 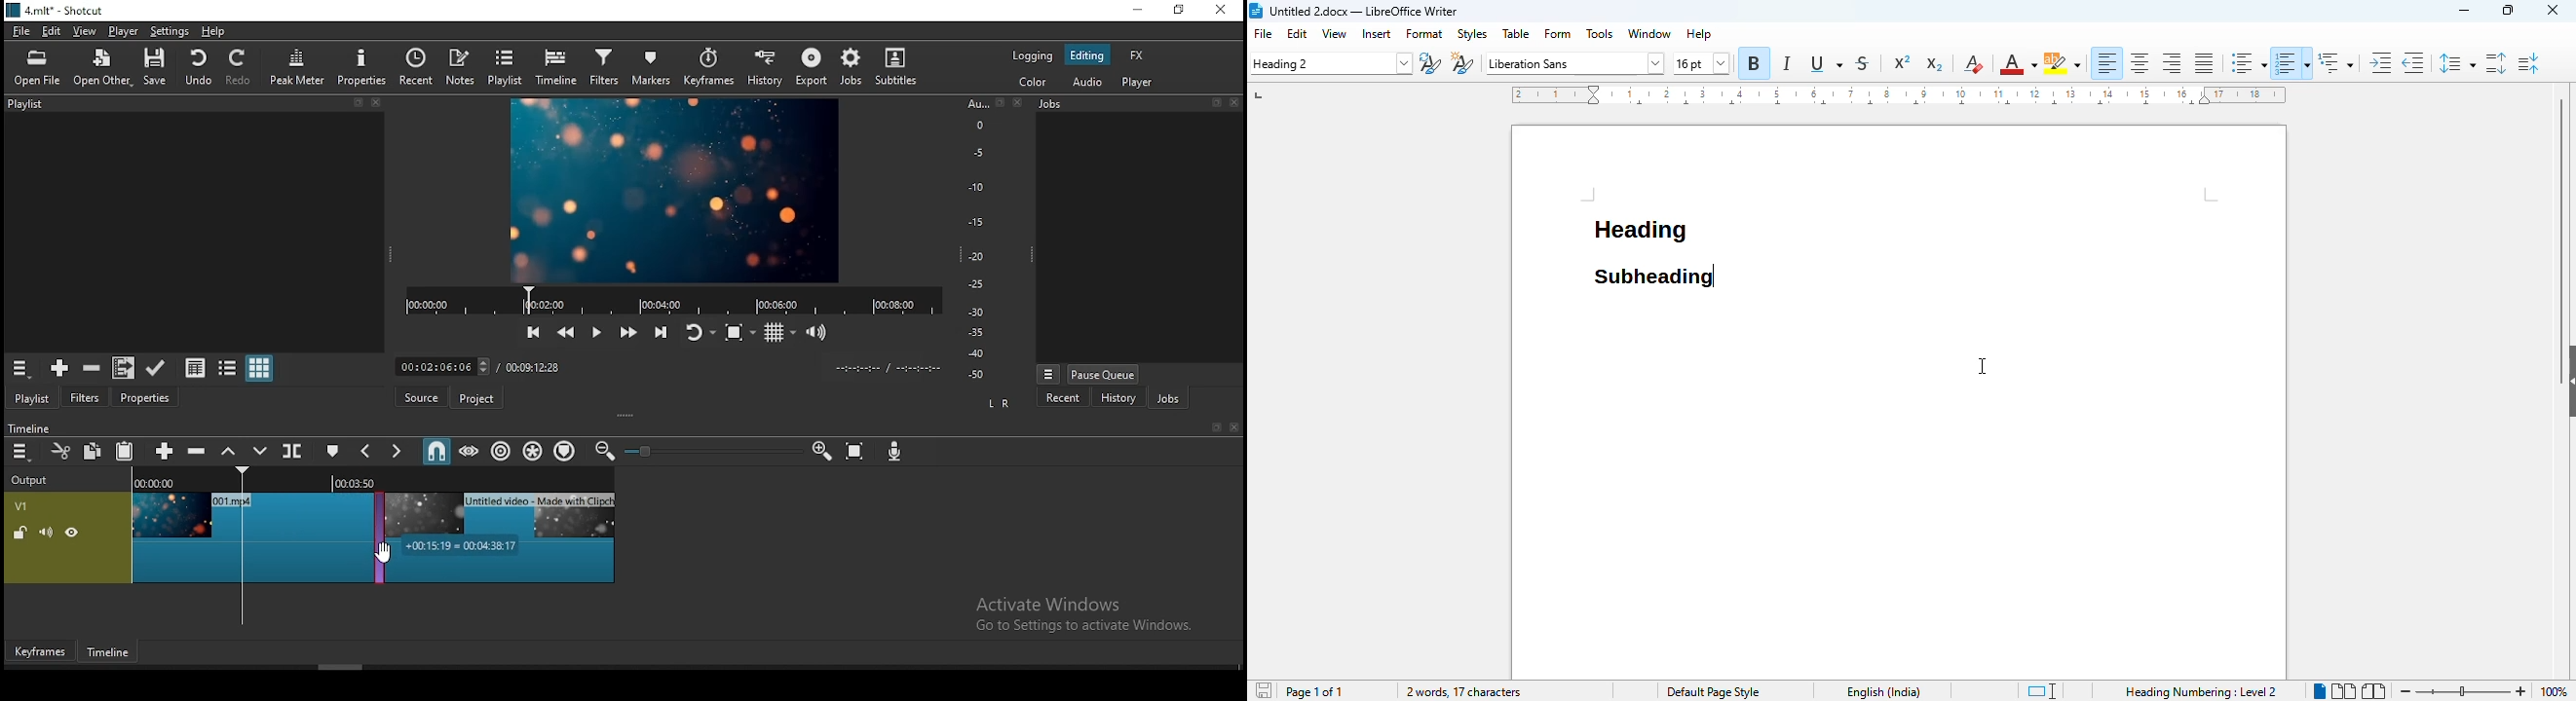 I want to click on tools, so click(x=1599, y=33).